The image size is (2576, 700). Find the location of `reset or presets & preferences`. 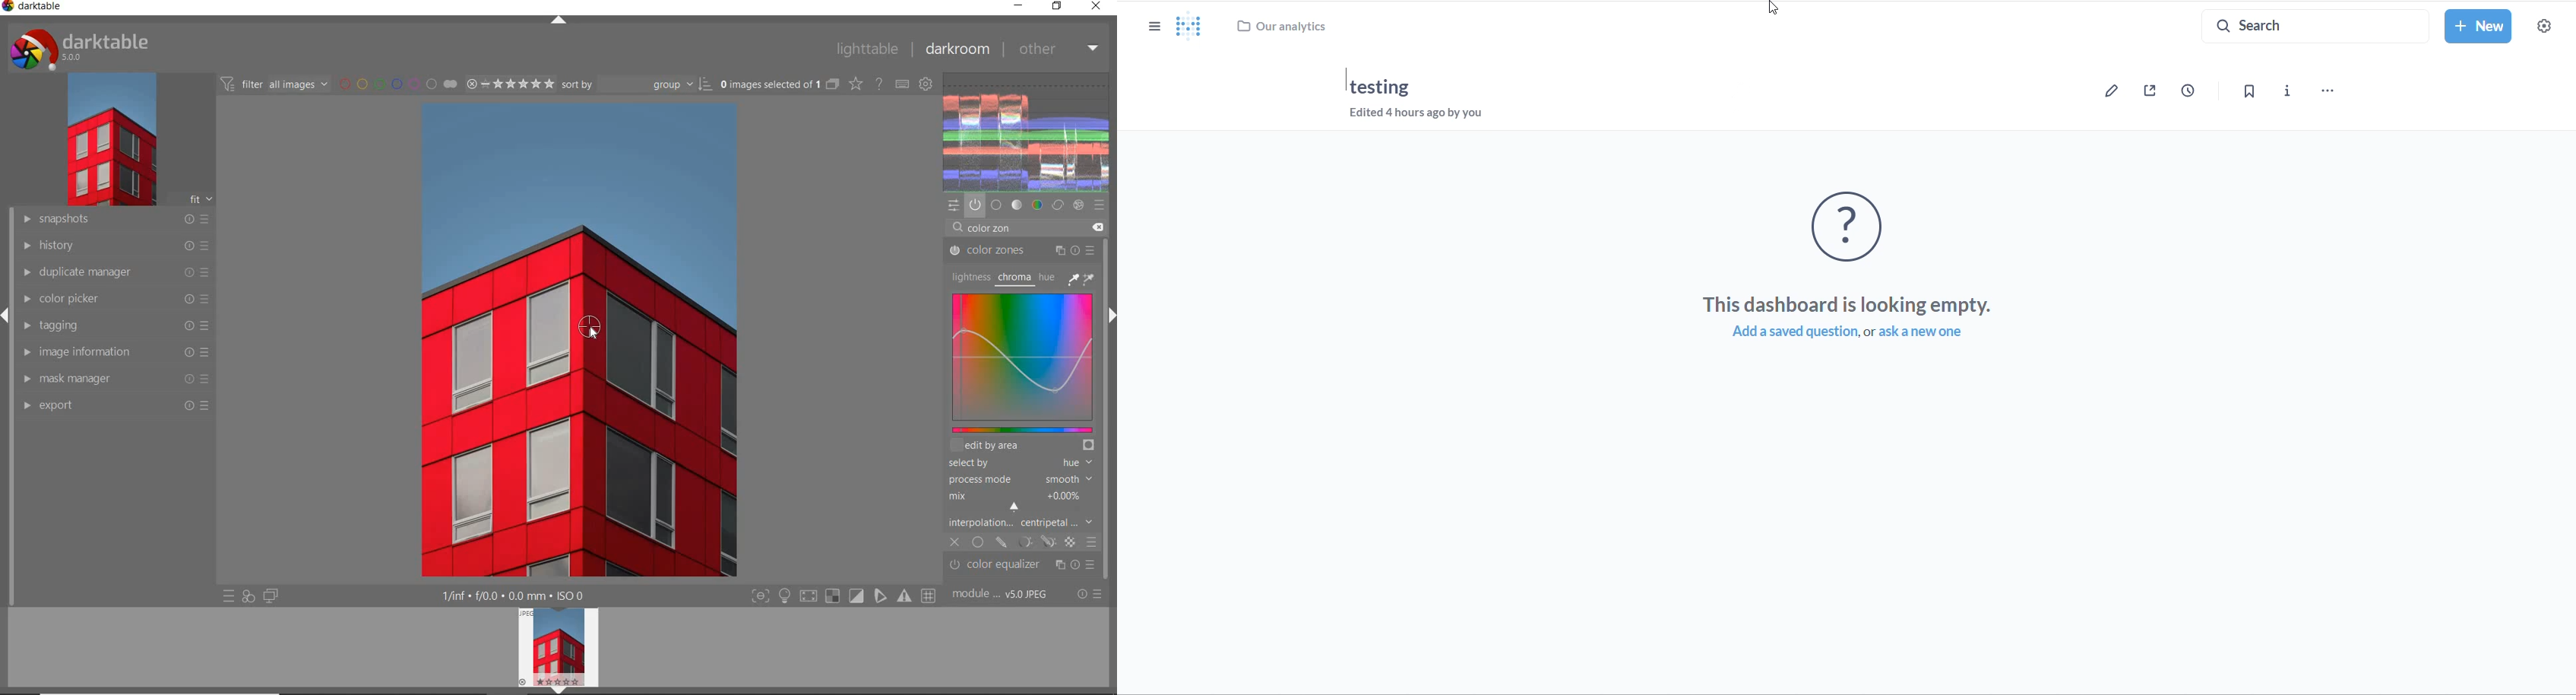

reset or presets & preferences is located at coordinates (1090, 595).